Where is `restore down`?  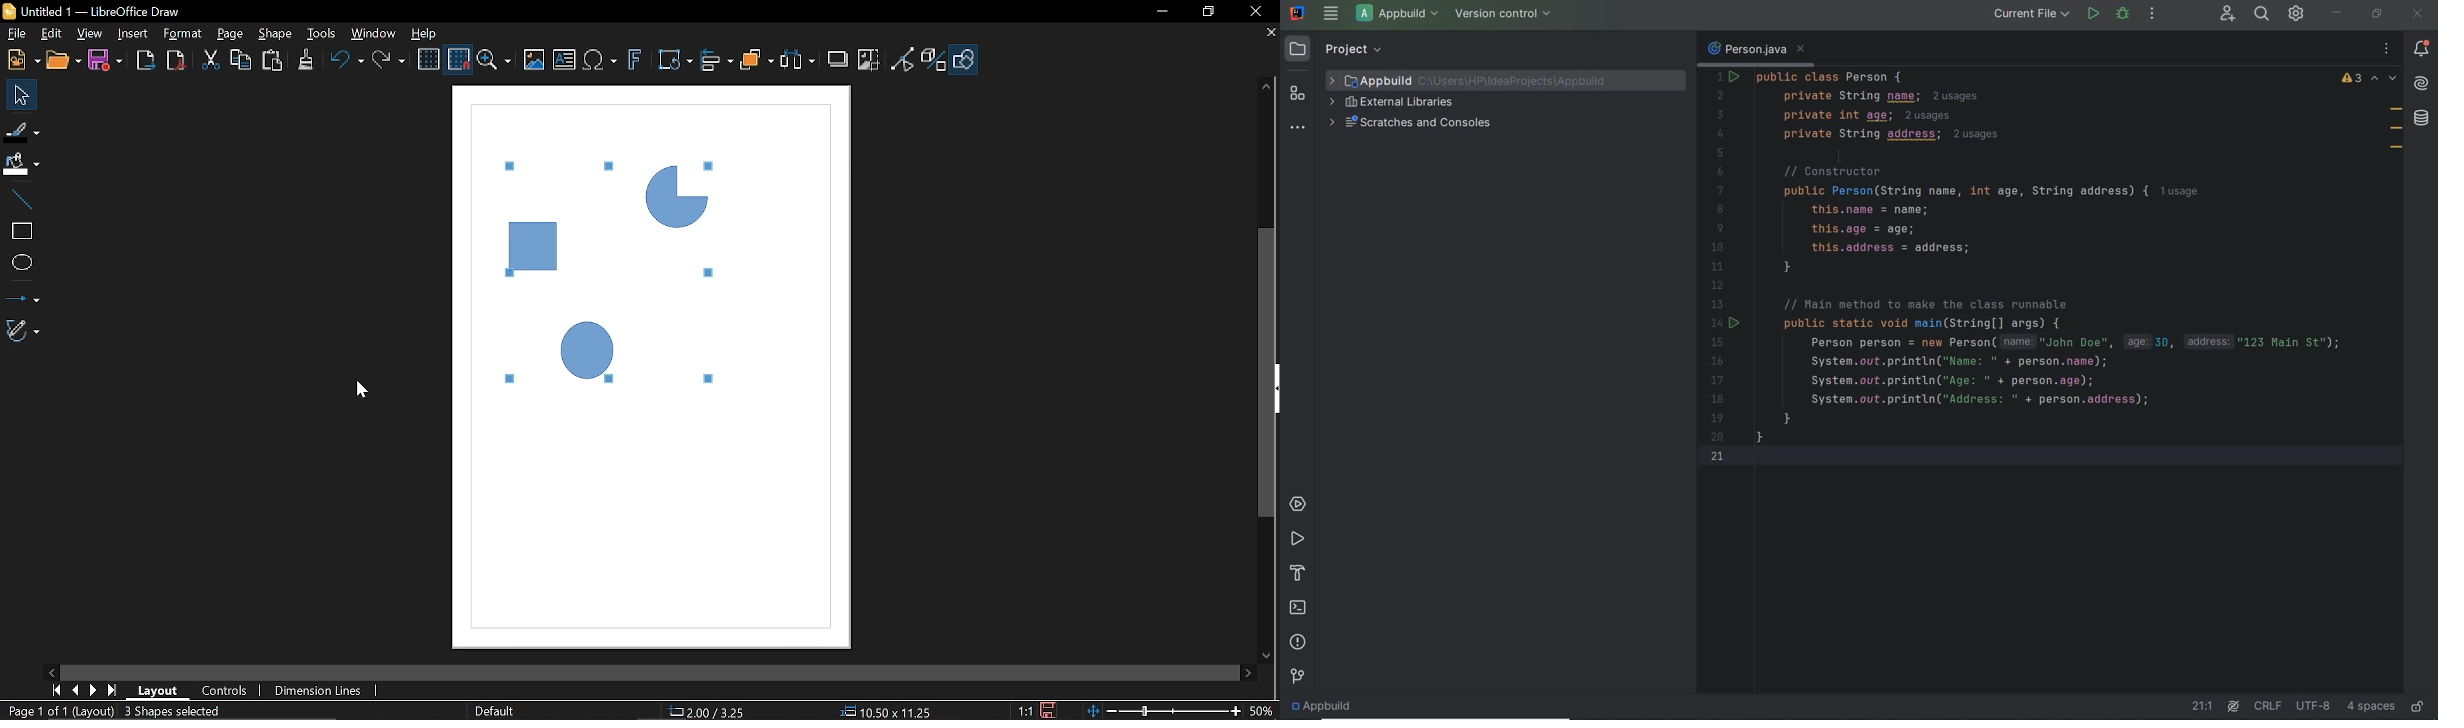
restore down is located at coordinates (1205, 13).